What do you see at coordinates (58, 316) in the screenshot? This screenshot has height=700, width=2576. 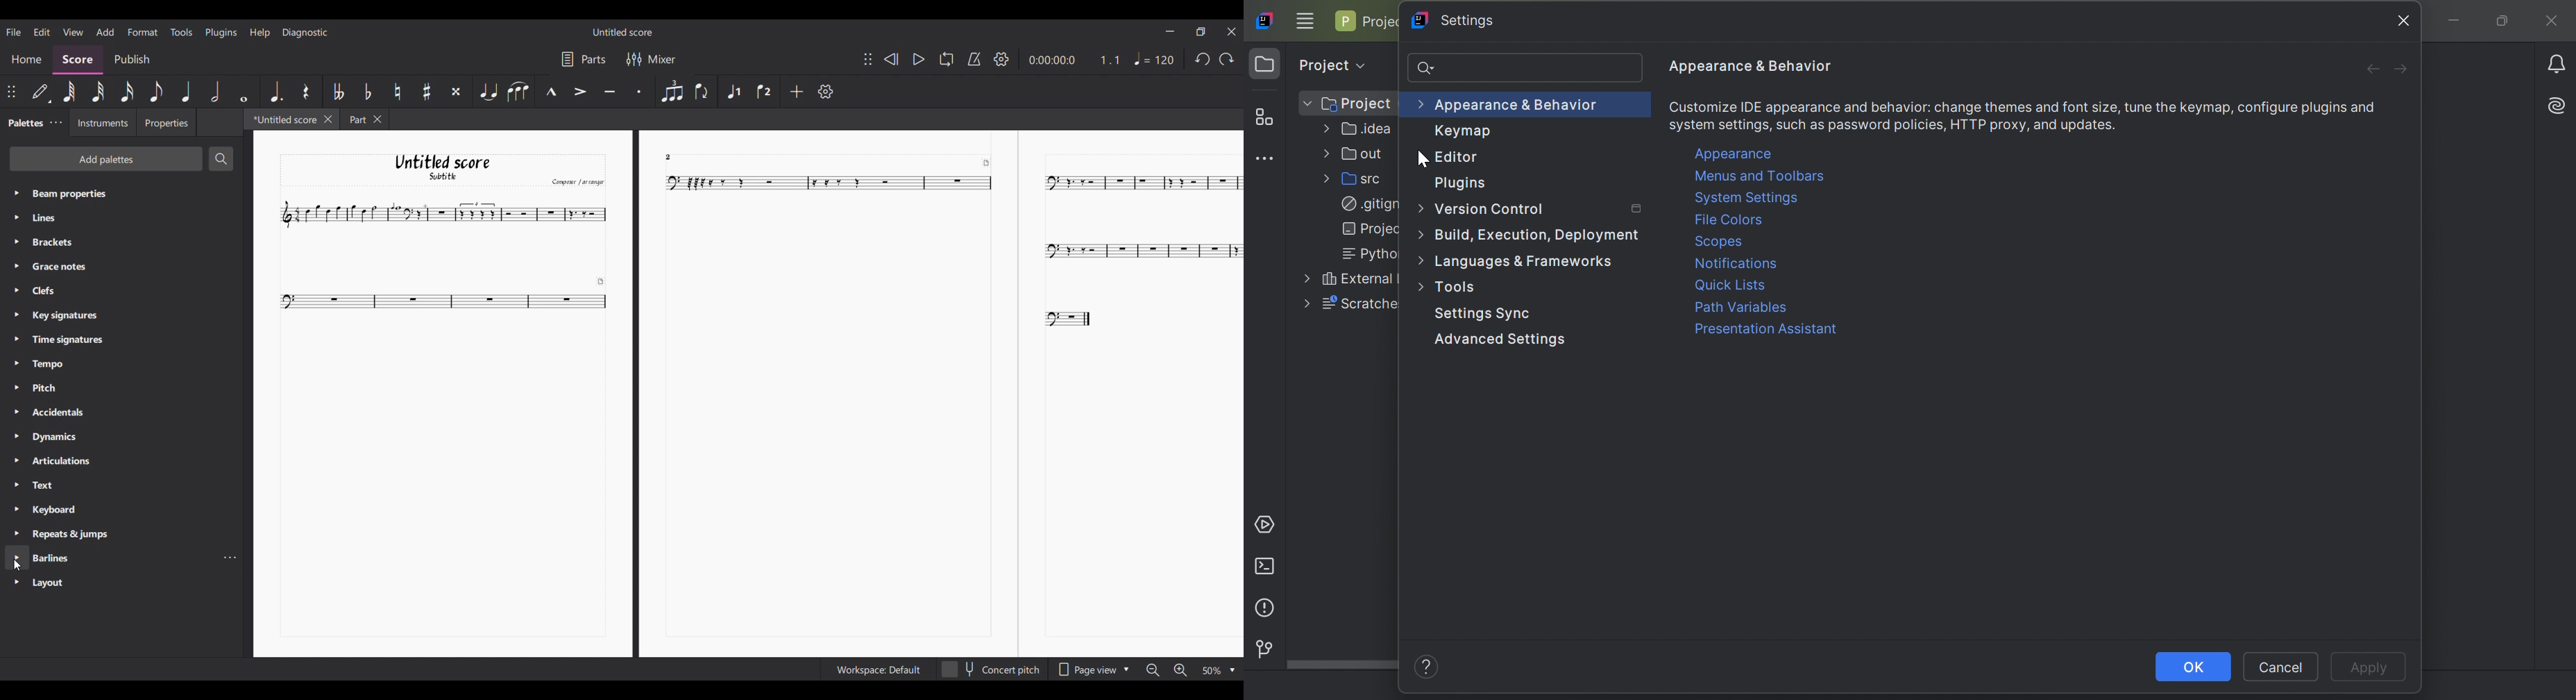 I see `Palette settings` at bounding box center [58, 316].